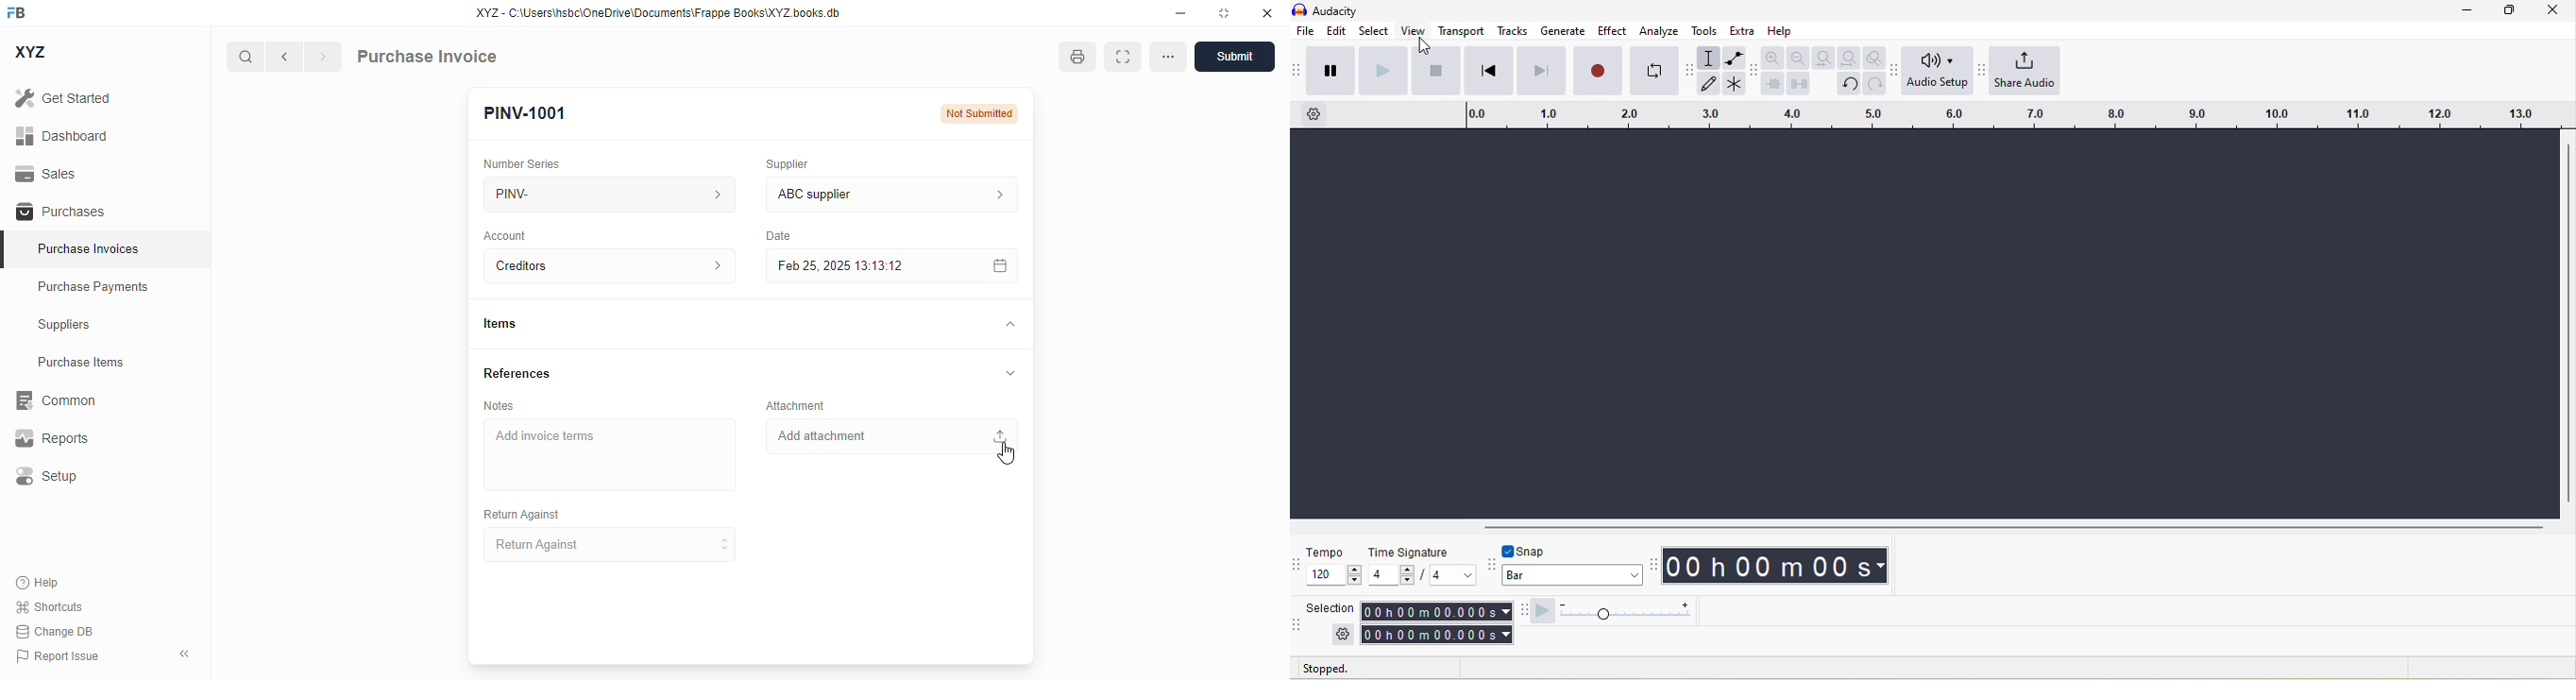 The image size is (2576, 700). What do you see at coordinates (1077, 57) in the screenshot?
I see `open print view` at bounding box center [1077, 57].